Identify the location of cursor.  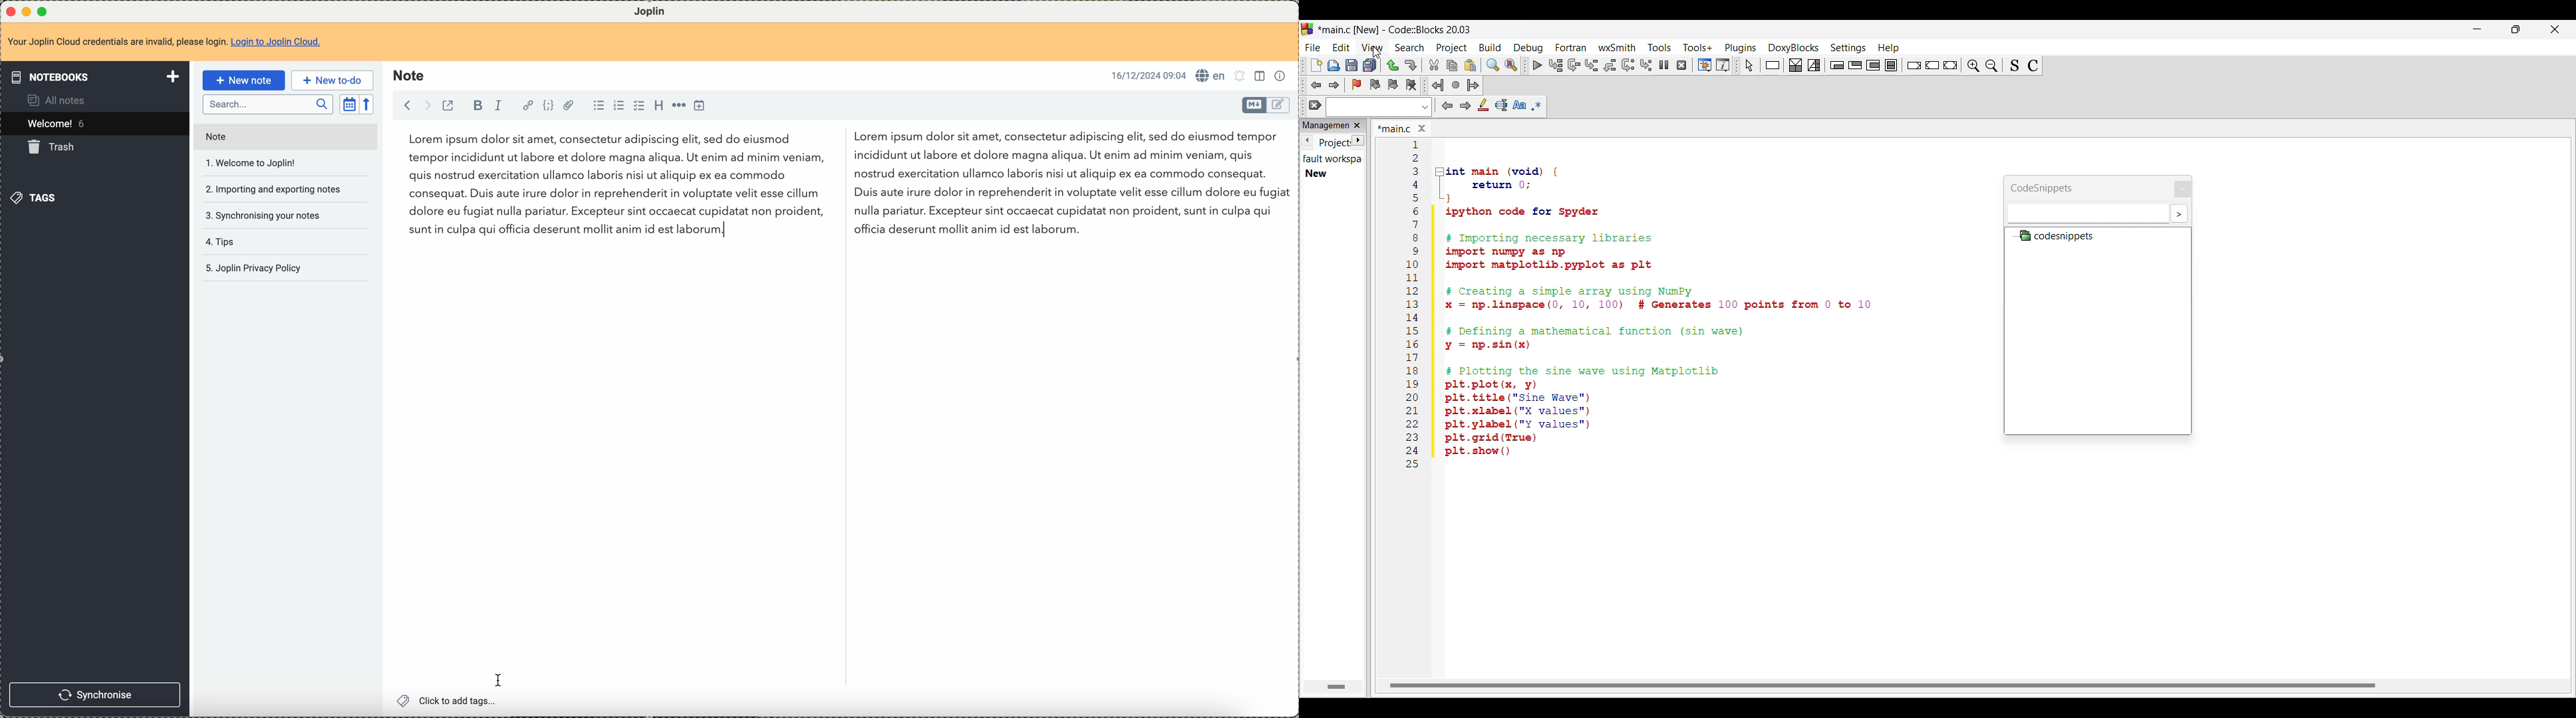
(1375, 56).